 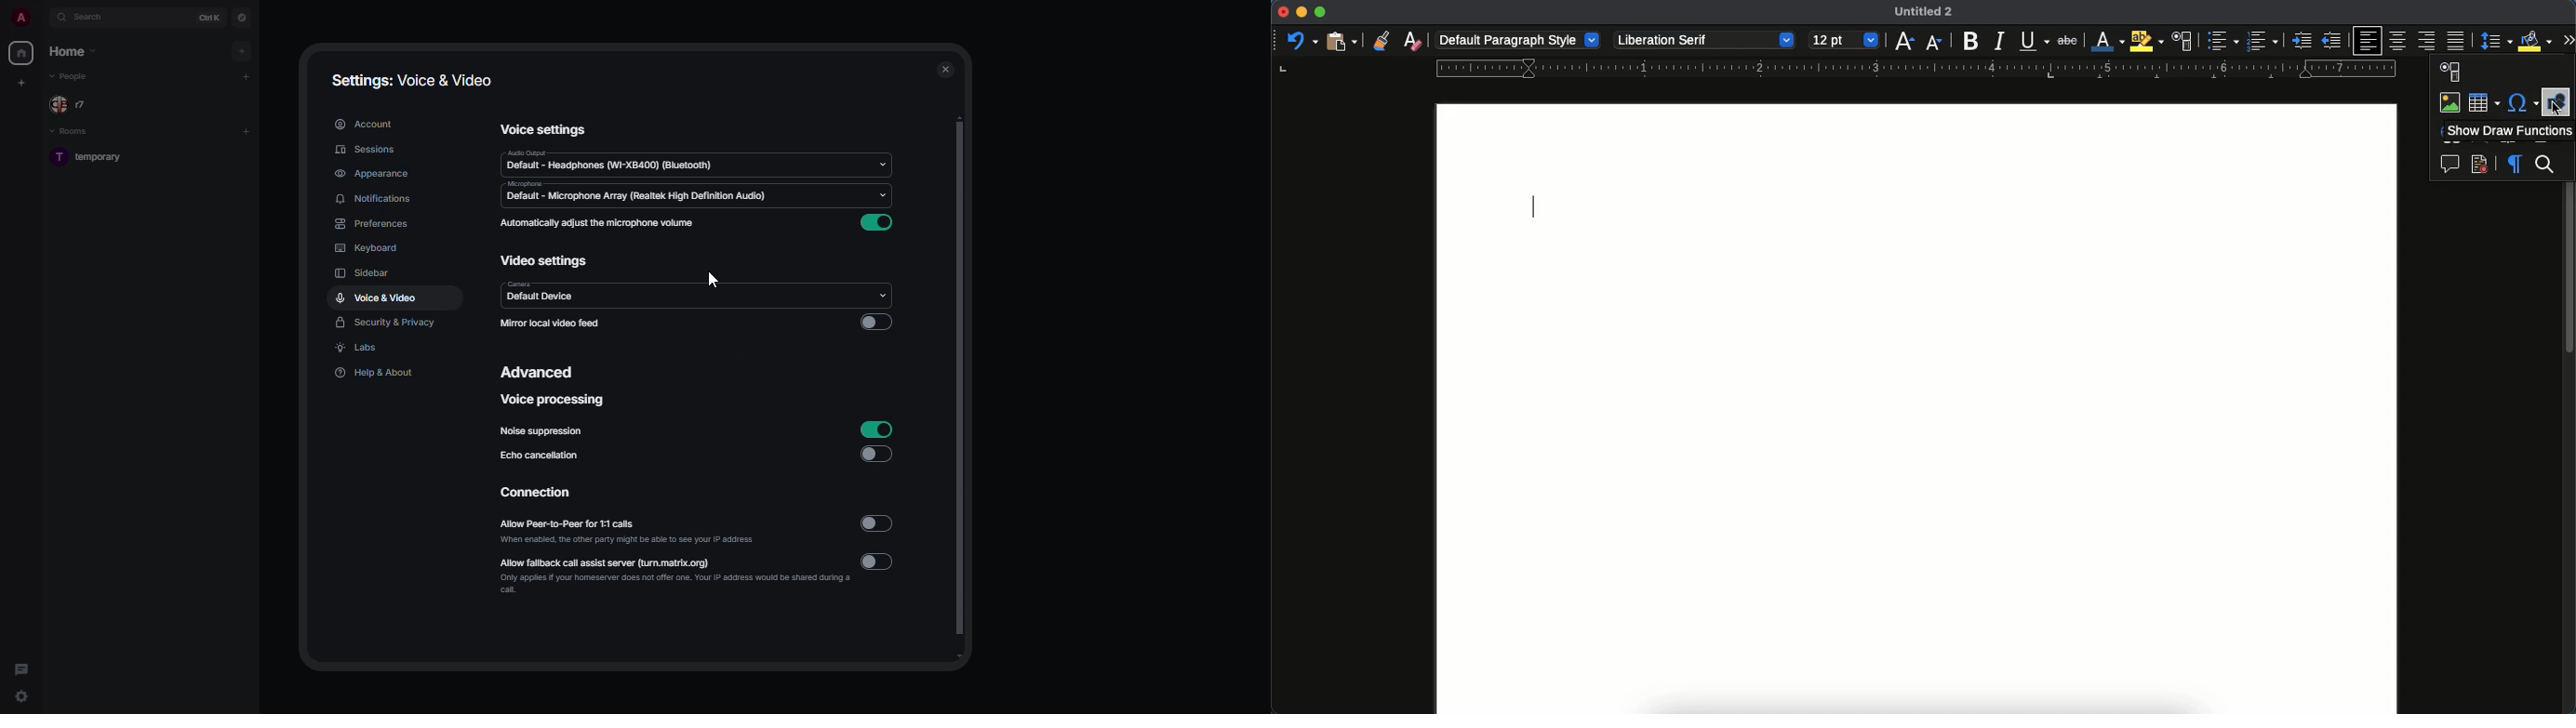 What do you see at coordinates (599, 222) in the screenshot?
I see `automatically adjust the microphone volume` at bounding box center [599, 222].